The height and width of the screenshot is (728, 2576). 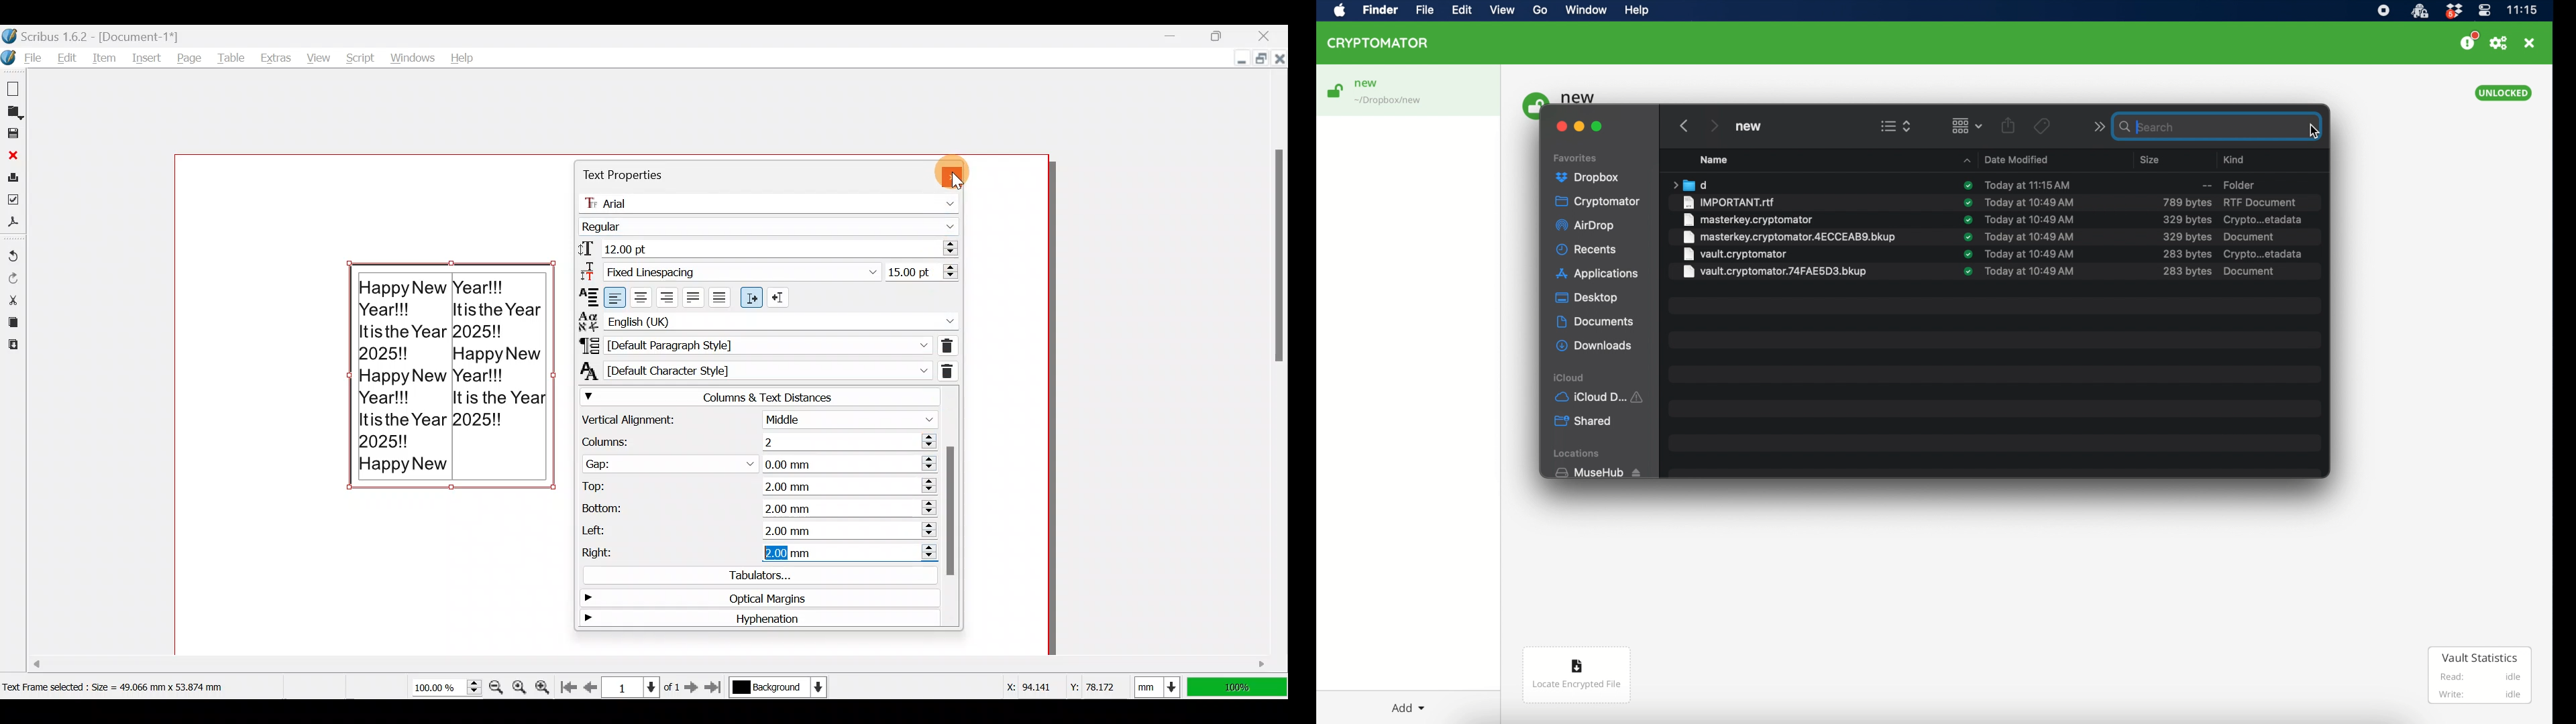 What do you see at coordinates (780, 294) in the screenshot?
I see `Right to Left paragraph` at bounding box center [780, 294].